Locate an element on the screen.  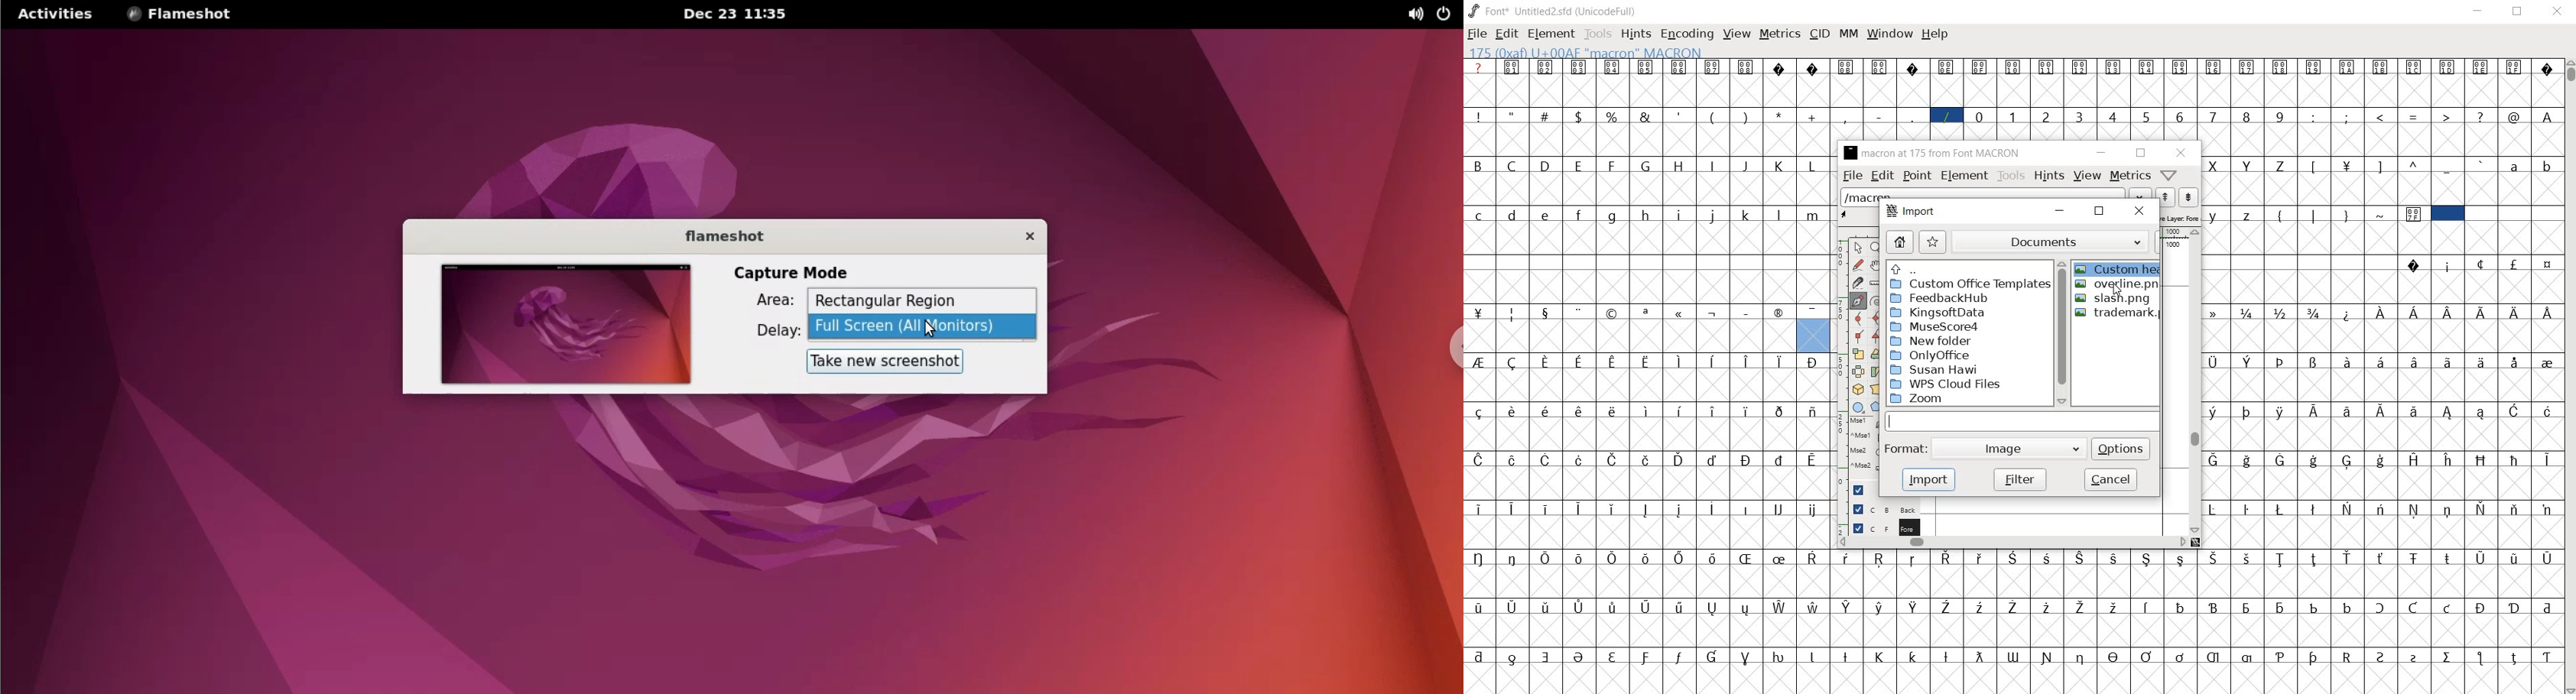
minimize is located at coordinates (2103, 153).